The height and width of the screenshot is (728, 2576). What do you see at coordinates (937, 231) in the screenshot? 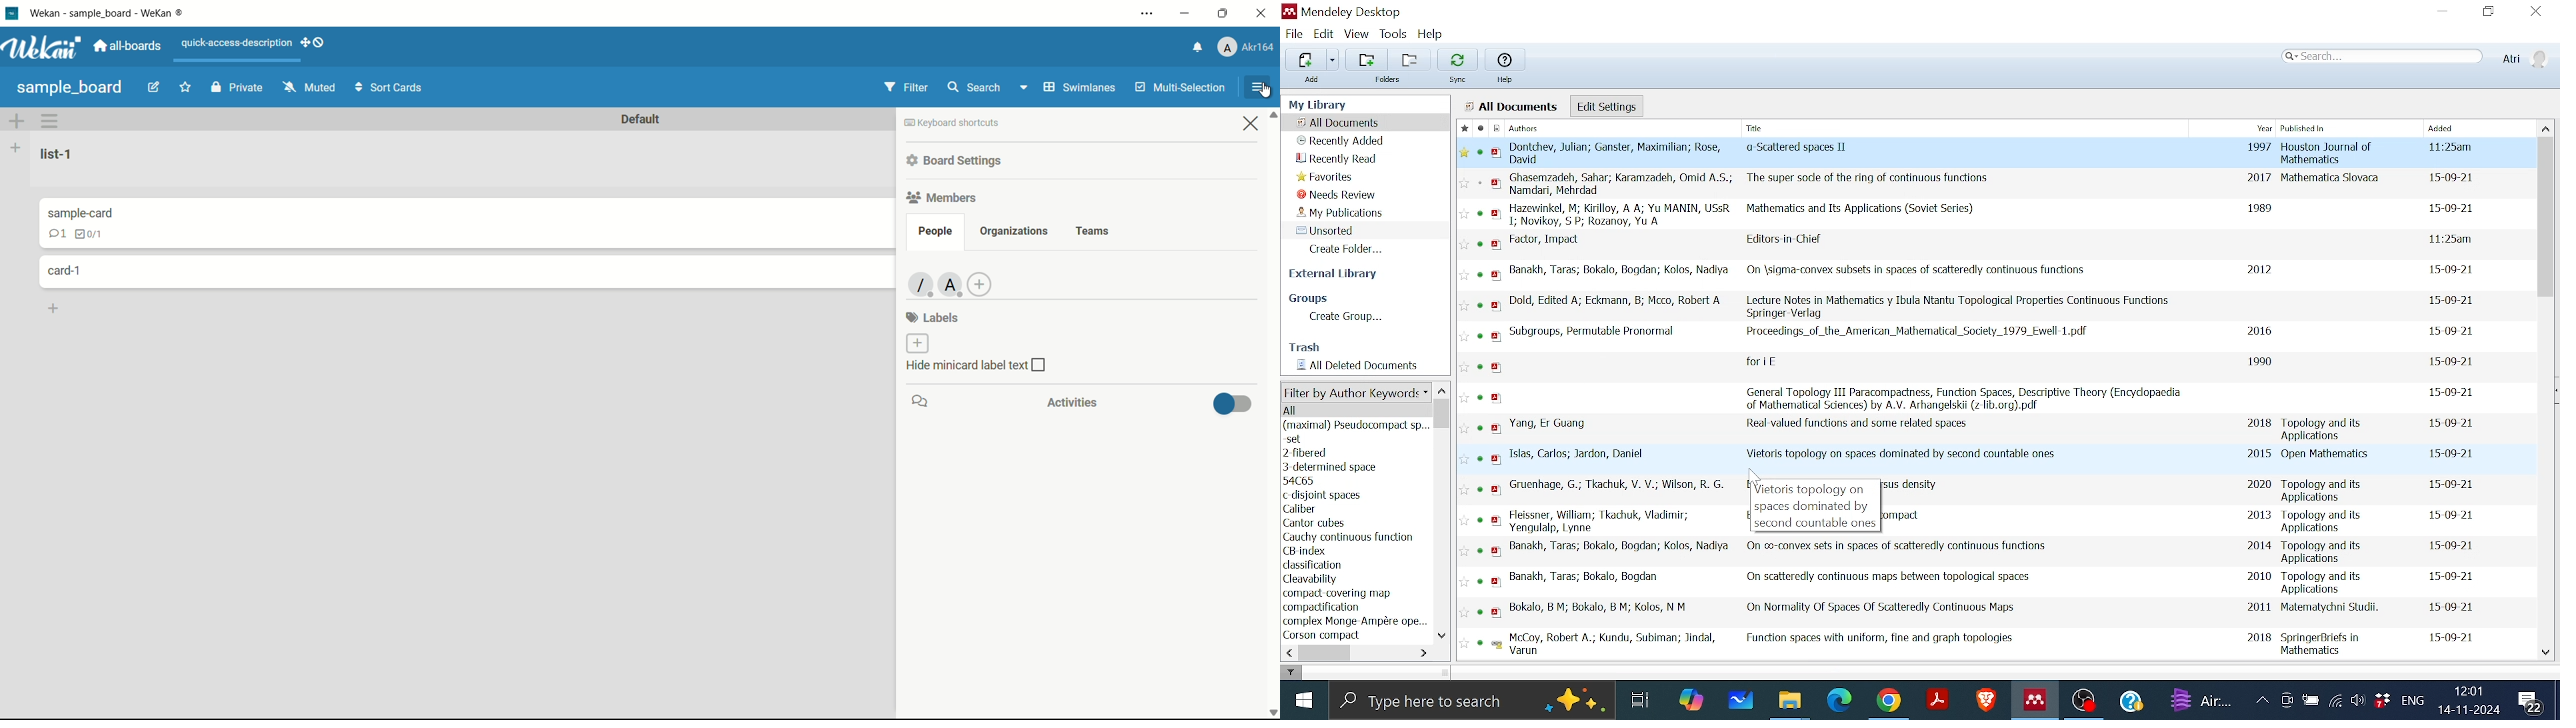
I see `people` at bounding box center [937, 231].